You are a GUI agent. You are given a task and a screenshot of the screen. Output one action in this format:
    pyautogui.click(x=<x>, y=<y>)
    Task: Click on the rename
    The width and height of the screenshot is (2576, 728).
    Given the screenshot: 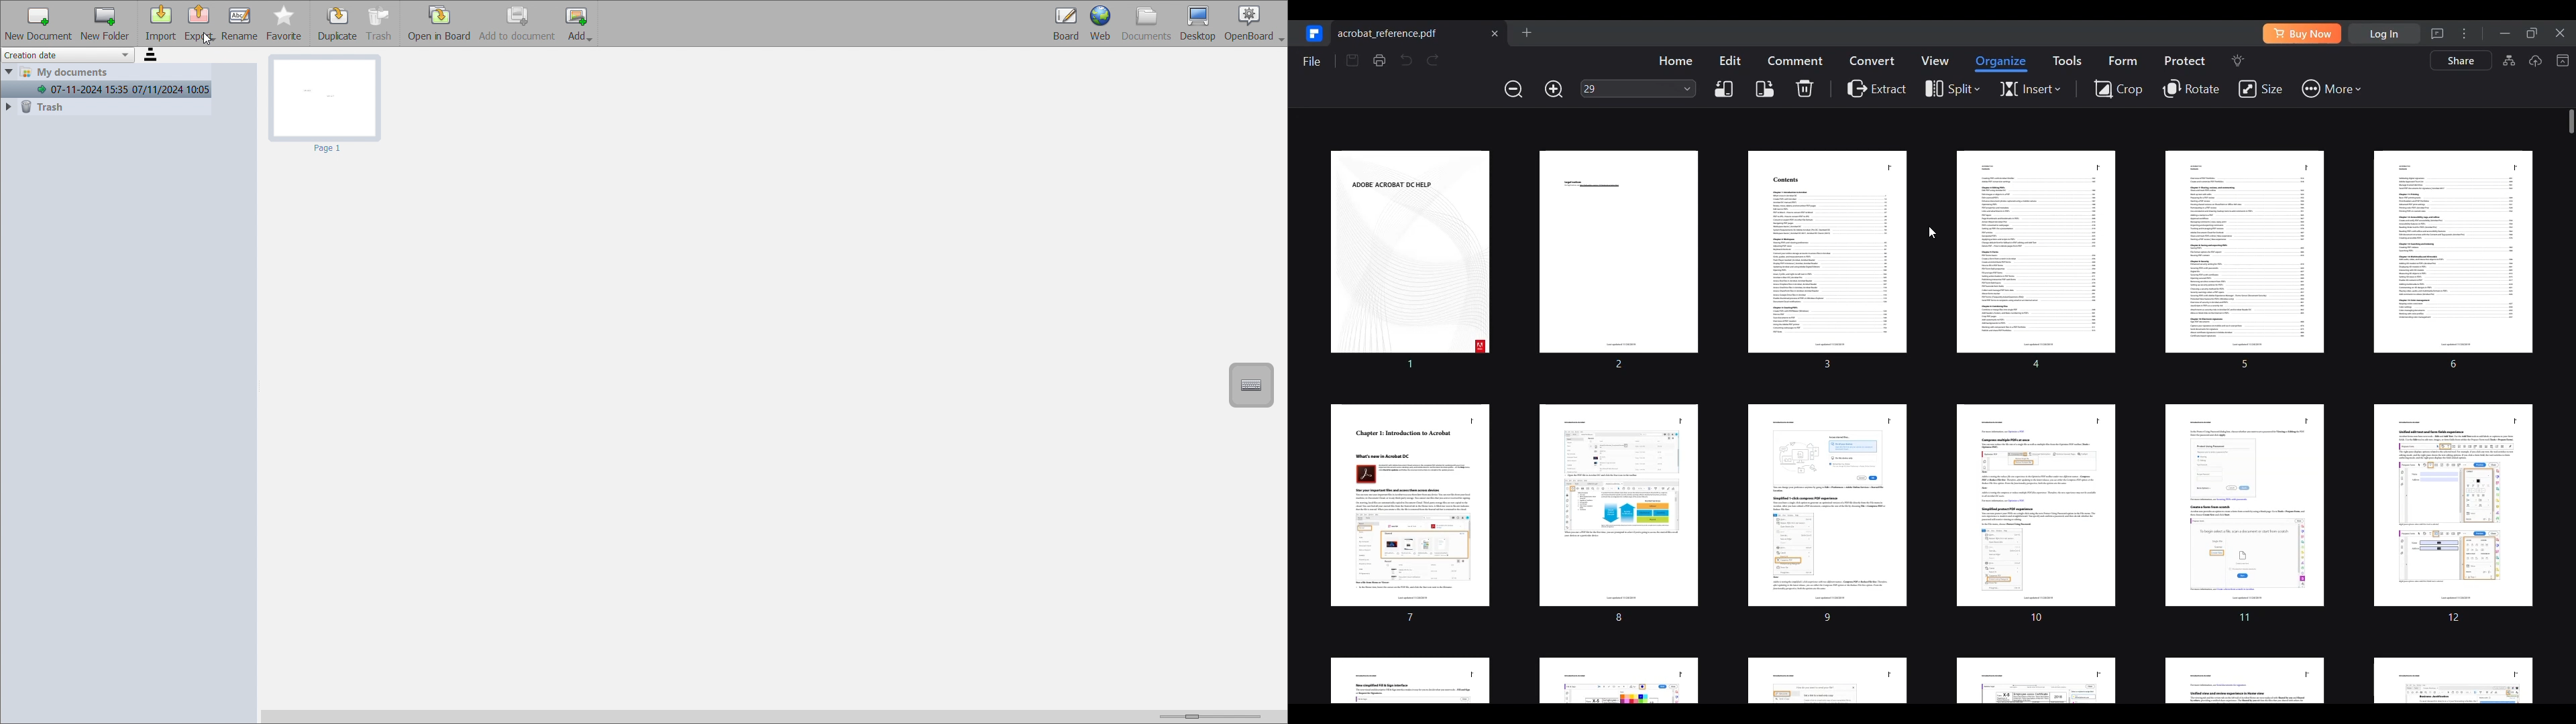 What is the action you would take?
    pyautogui.click(x=239, y=23)
    